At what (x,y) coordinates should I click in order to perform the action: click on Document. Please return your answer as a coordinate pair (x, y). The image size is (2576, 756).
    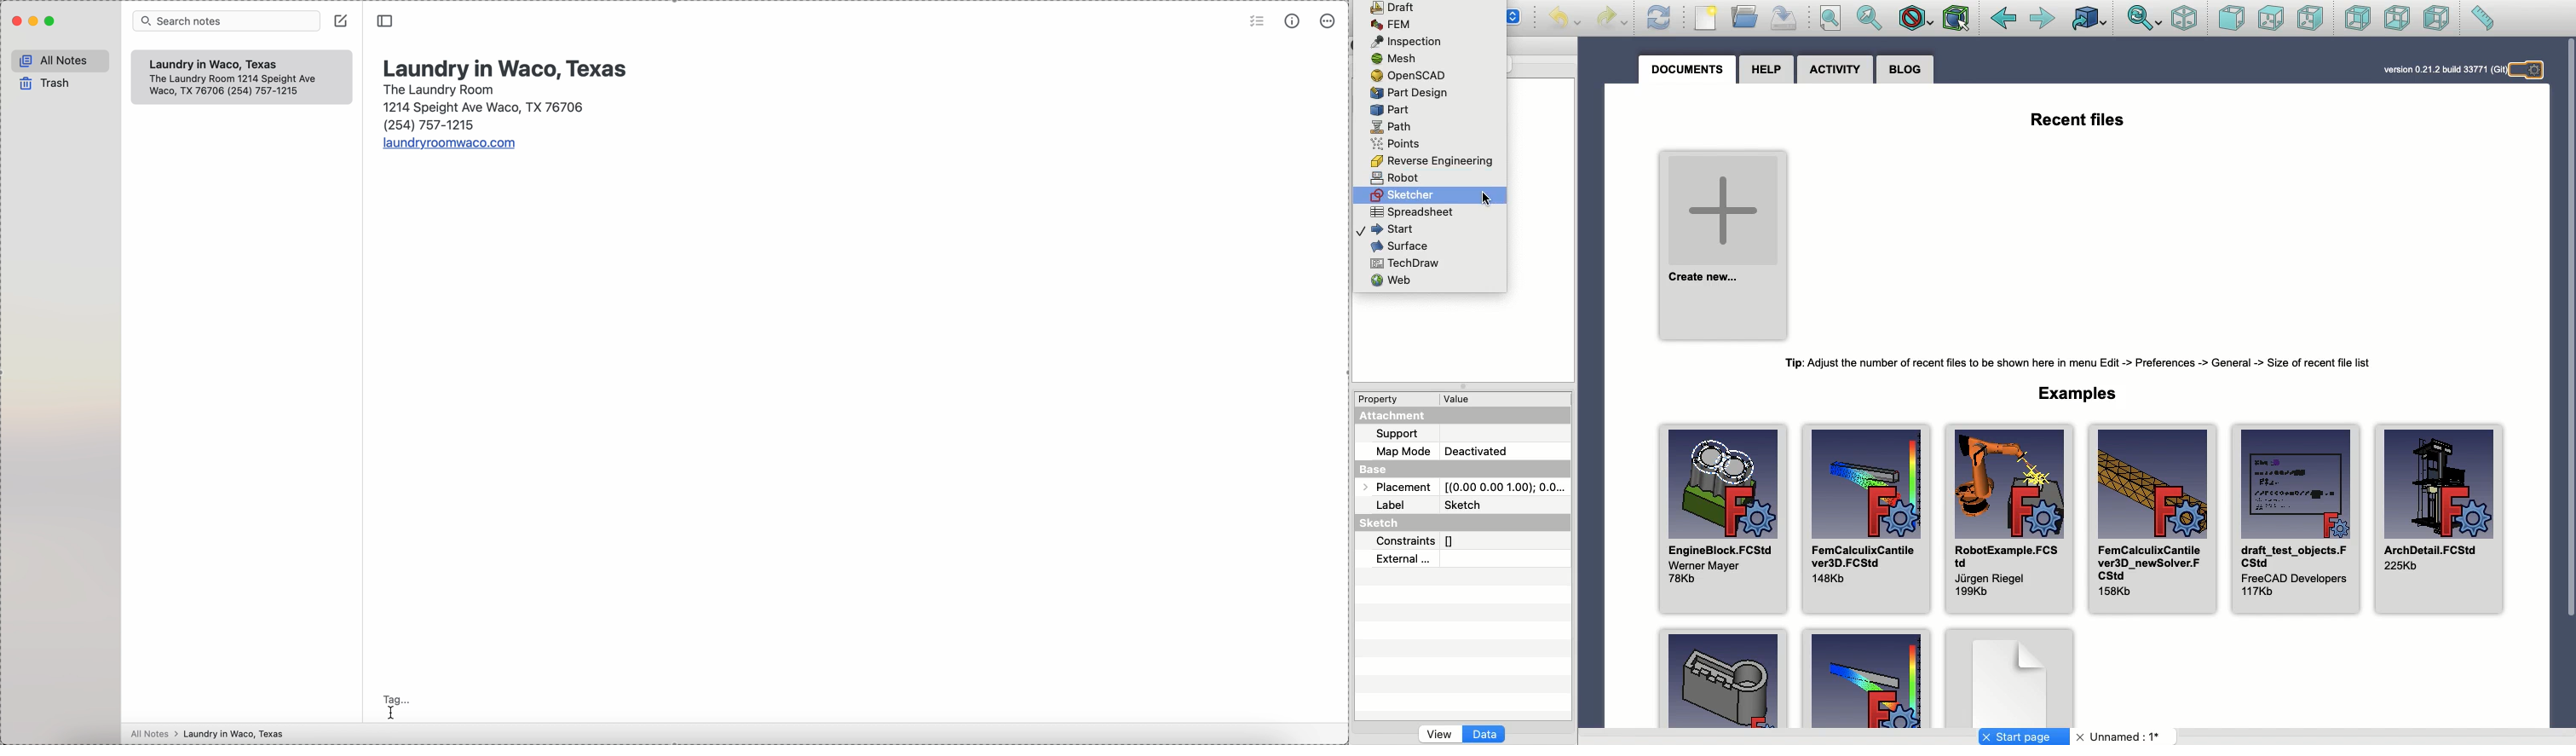
    Looking at the image, I should click on (2009, 674).